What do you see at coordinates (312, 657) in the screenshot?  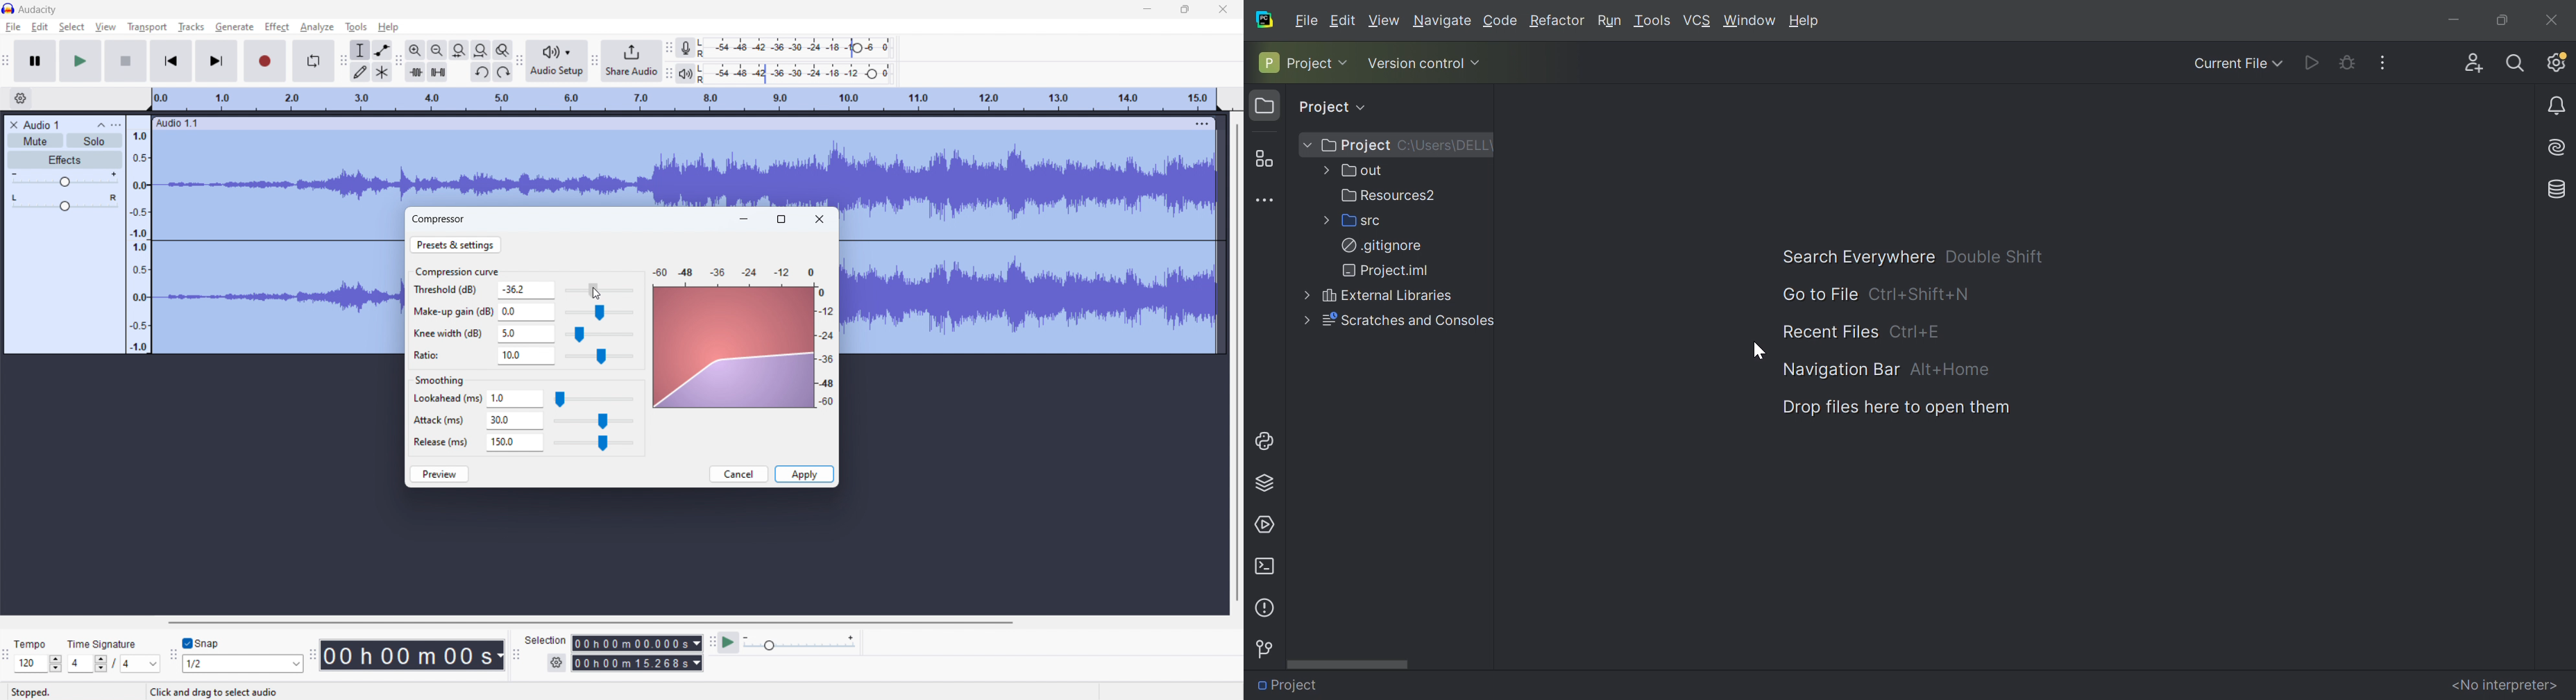 I see `time toolbar` at bounding box center [312, 657].